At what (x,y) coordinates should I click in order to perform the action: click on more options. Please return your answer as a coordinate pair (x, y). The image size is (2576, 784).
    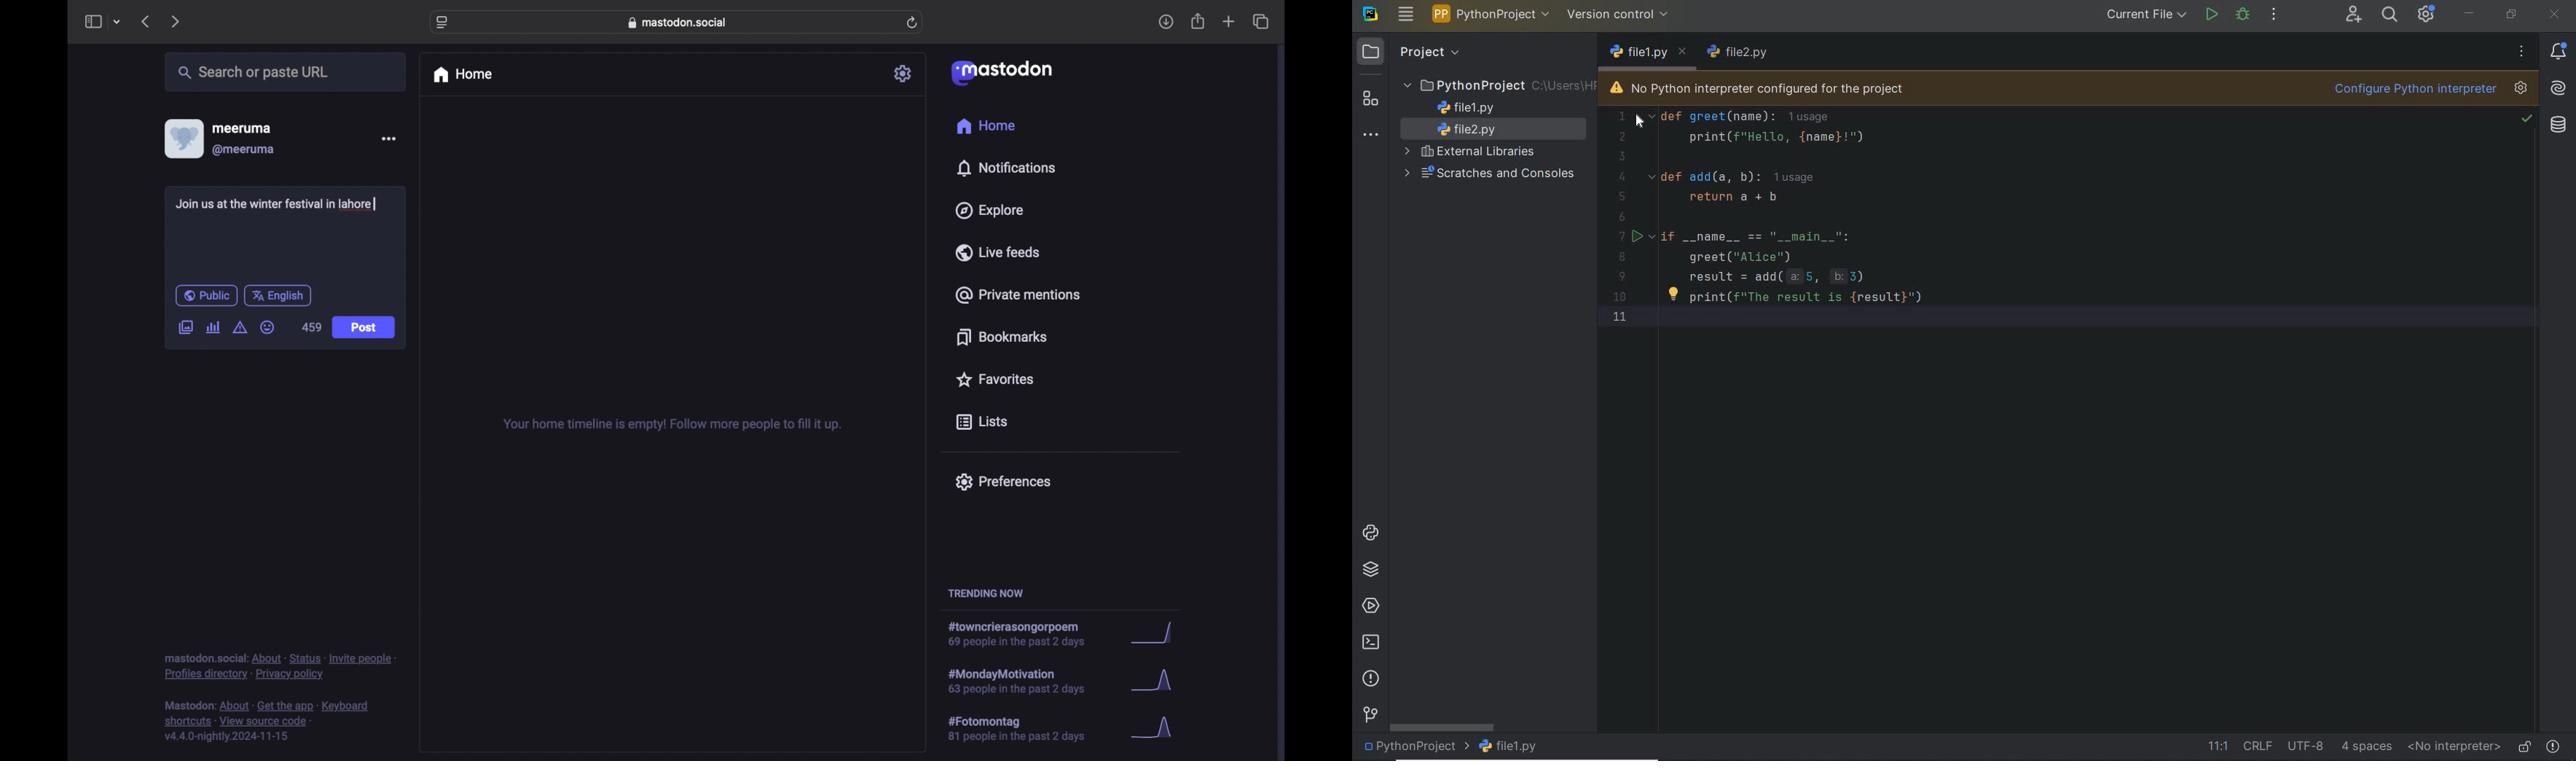
    Looking at the image, I should click on (2520, 51).